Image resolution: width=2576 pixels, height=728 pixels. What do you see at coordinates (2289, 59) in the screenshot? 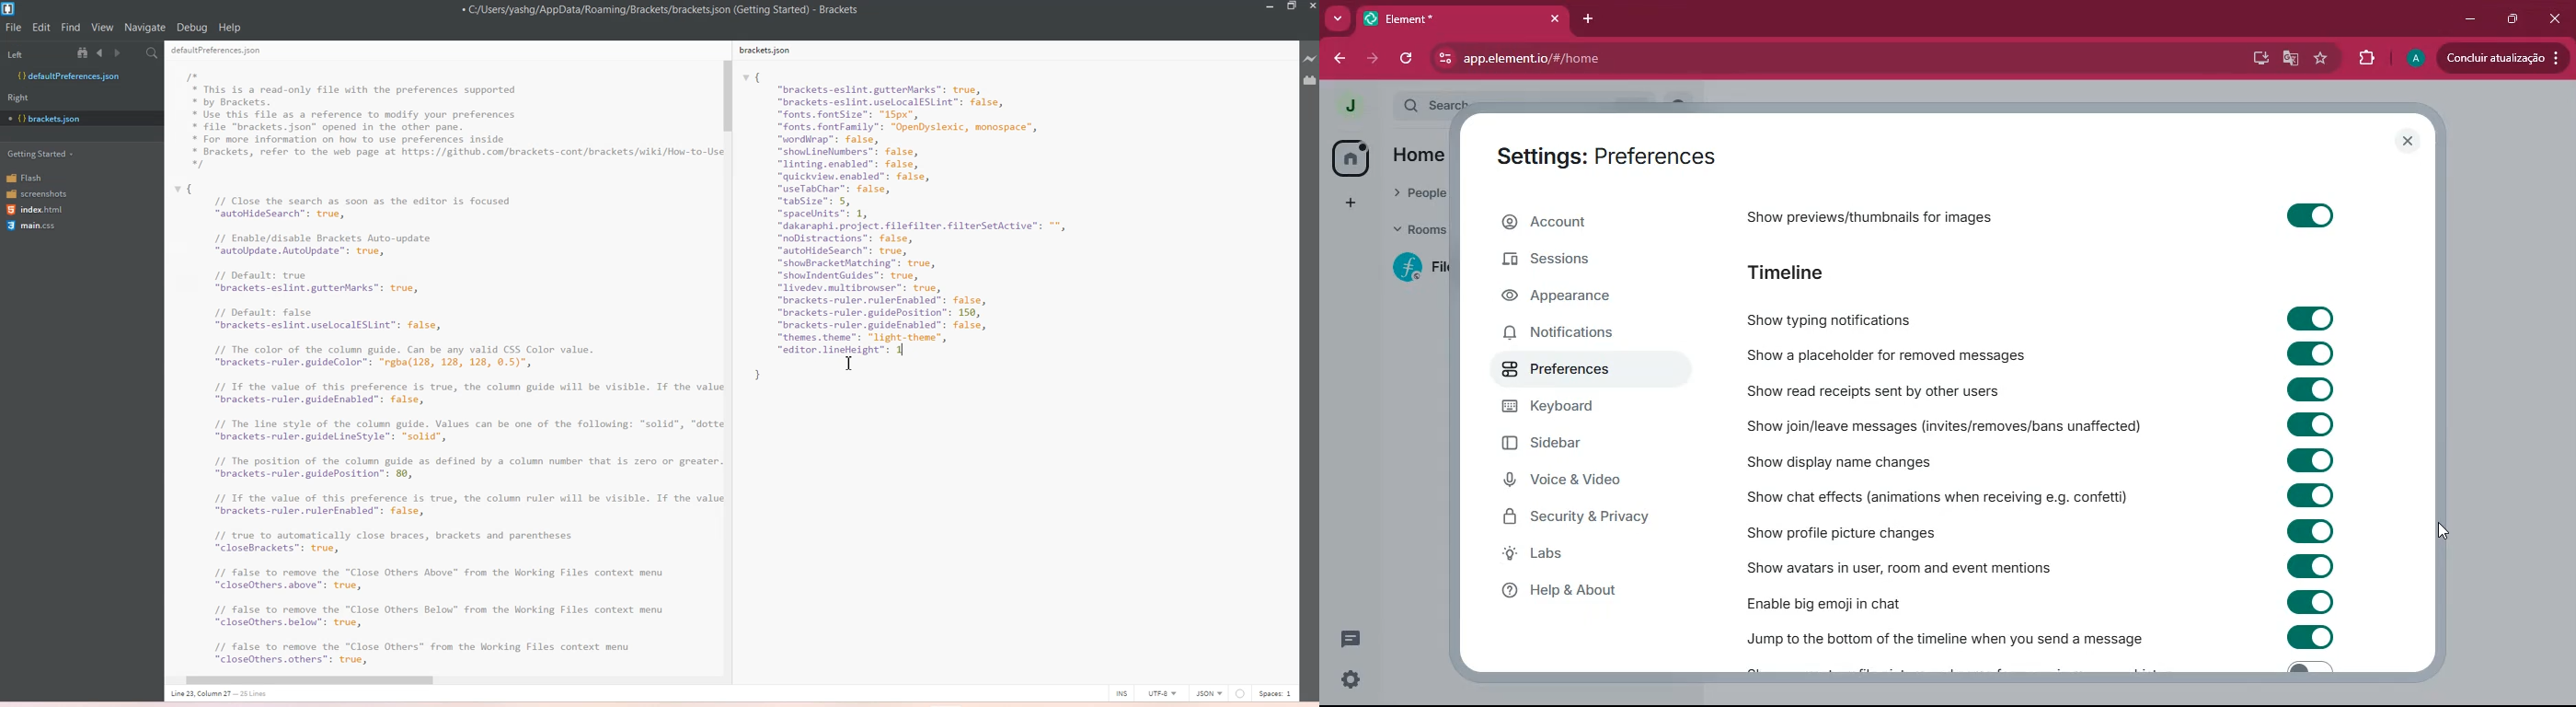
I see `google translate` at bounding box center [2289, 59].